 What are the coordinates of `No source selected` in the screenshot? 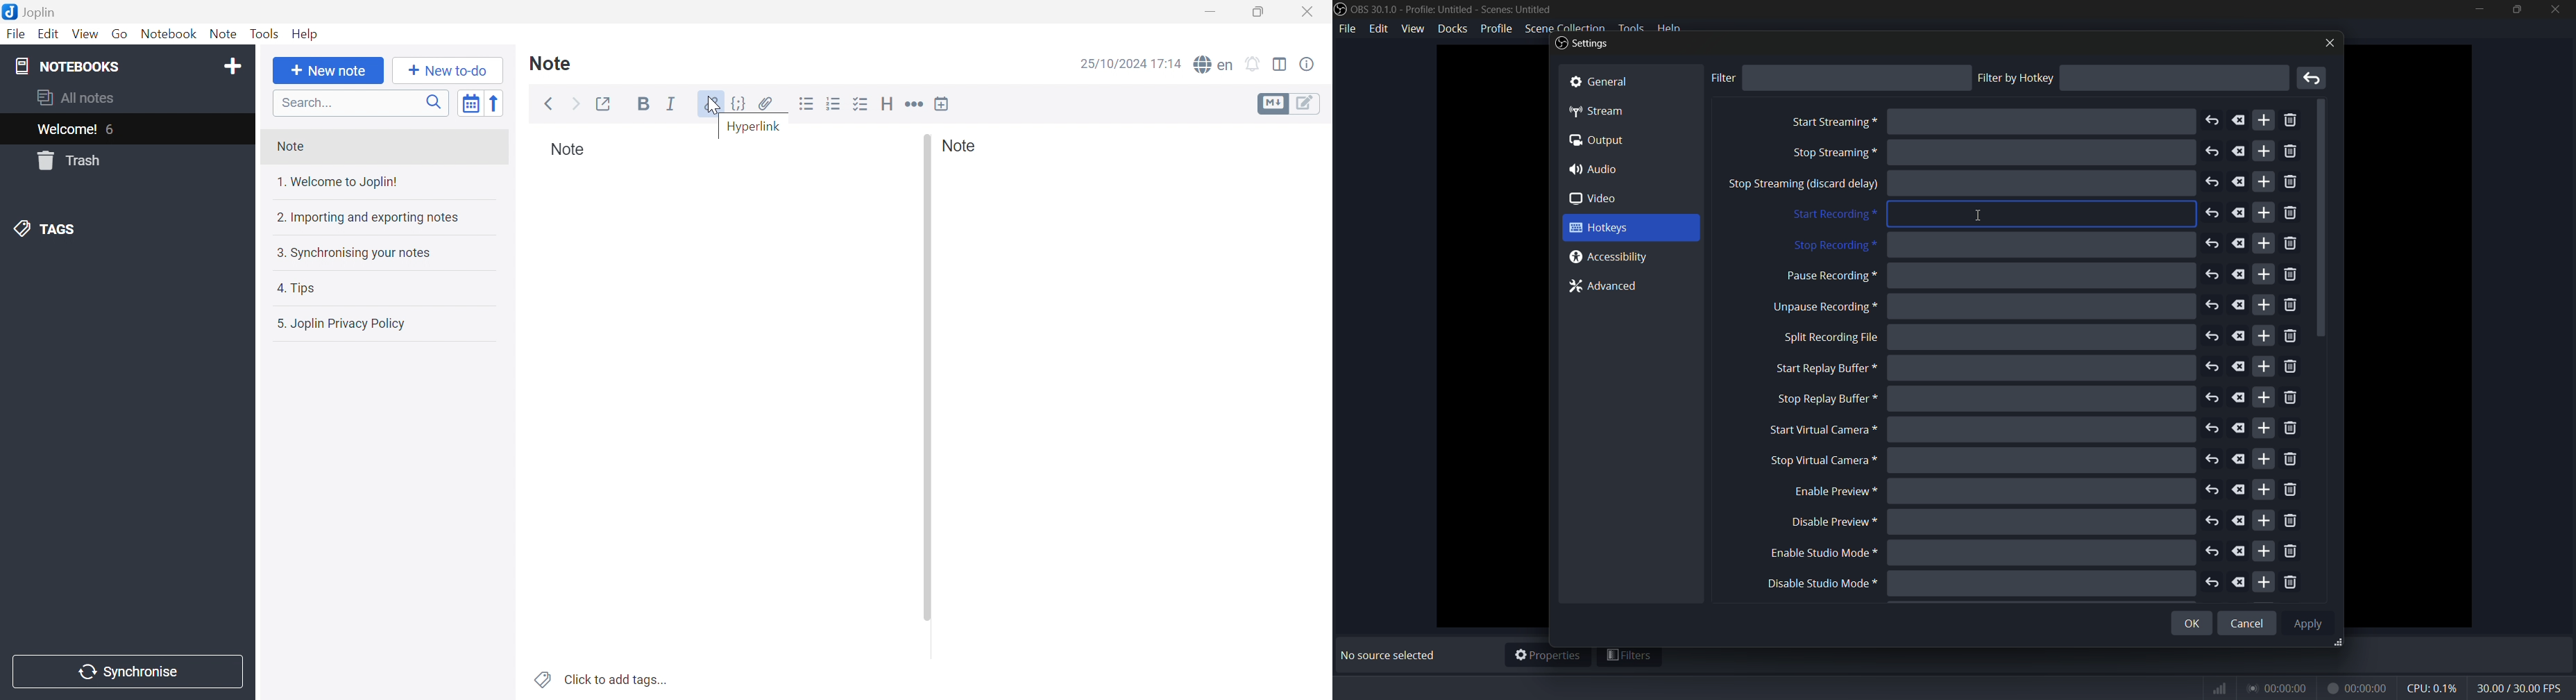 It's located at (1391, 655).